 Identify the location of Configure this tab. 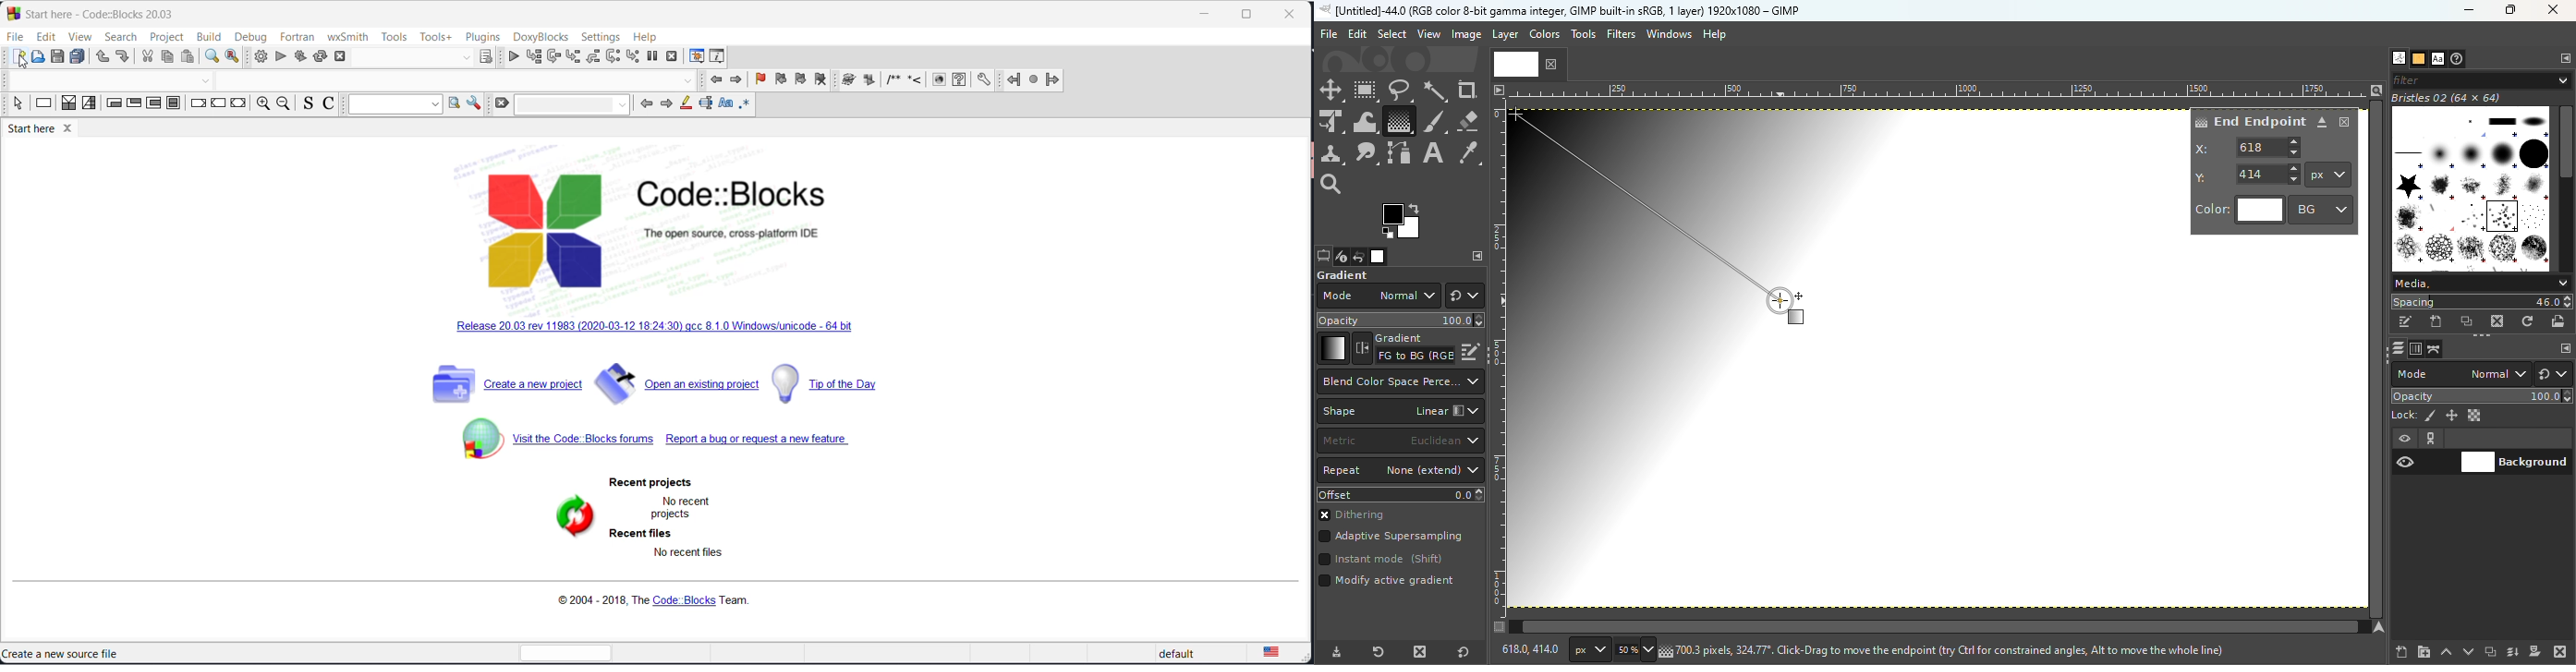
(2564, 349).